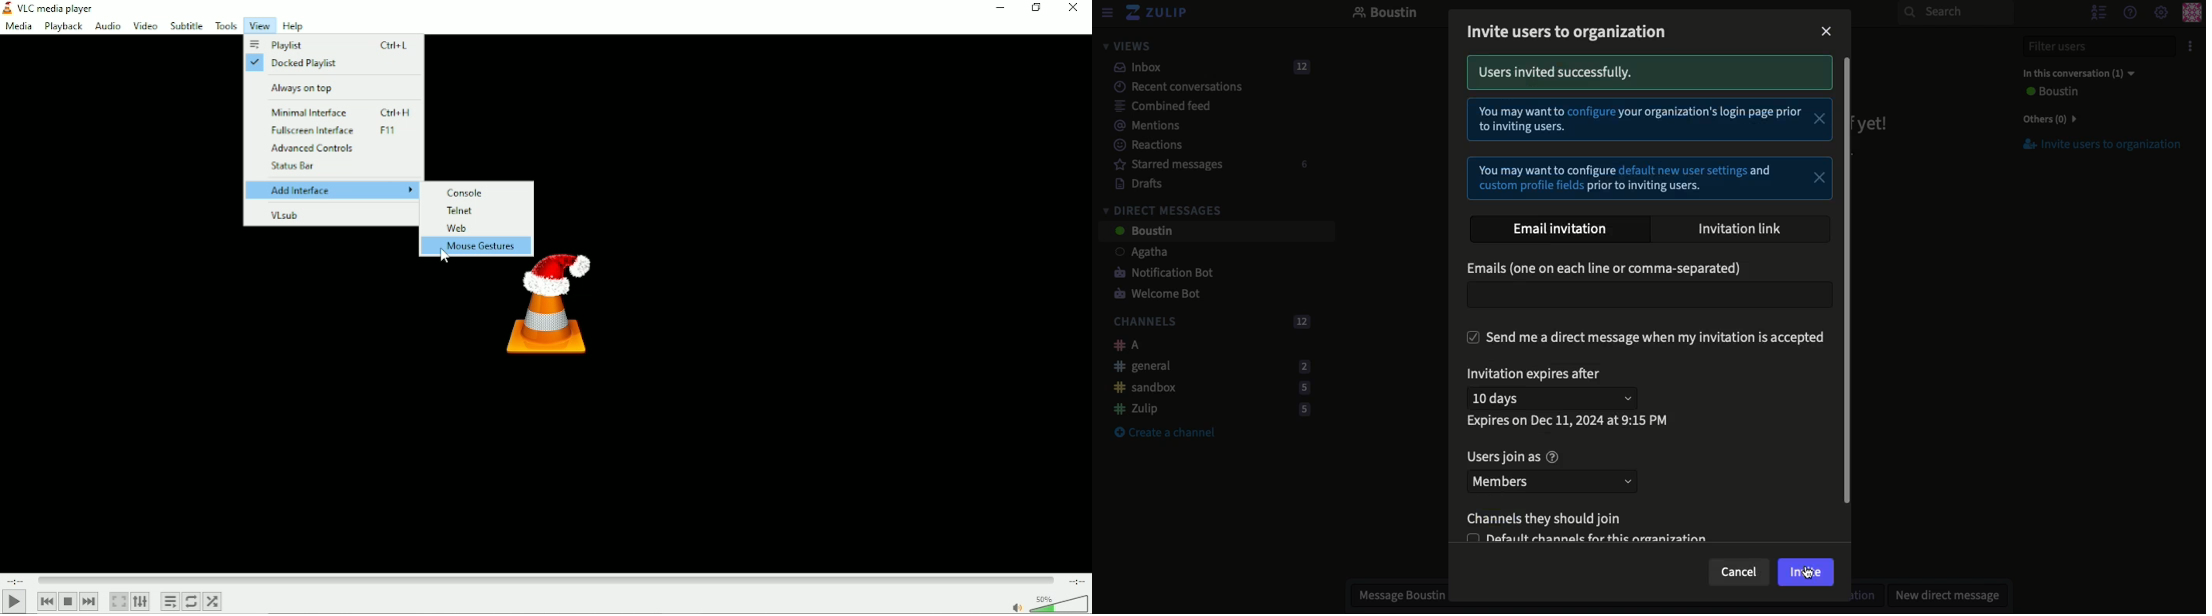 This screenshot has width=2212, height=616. I want to click on Web, so click(480, 228).